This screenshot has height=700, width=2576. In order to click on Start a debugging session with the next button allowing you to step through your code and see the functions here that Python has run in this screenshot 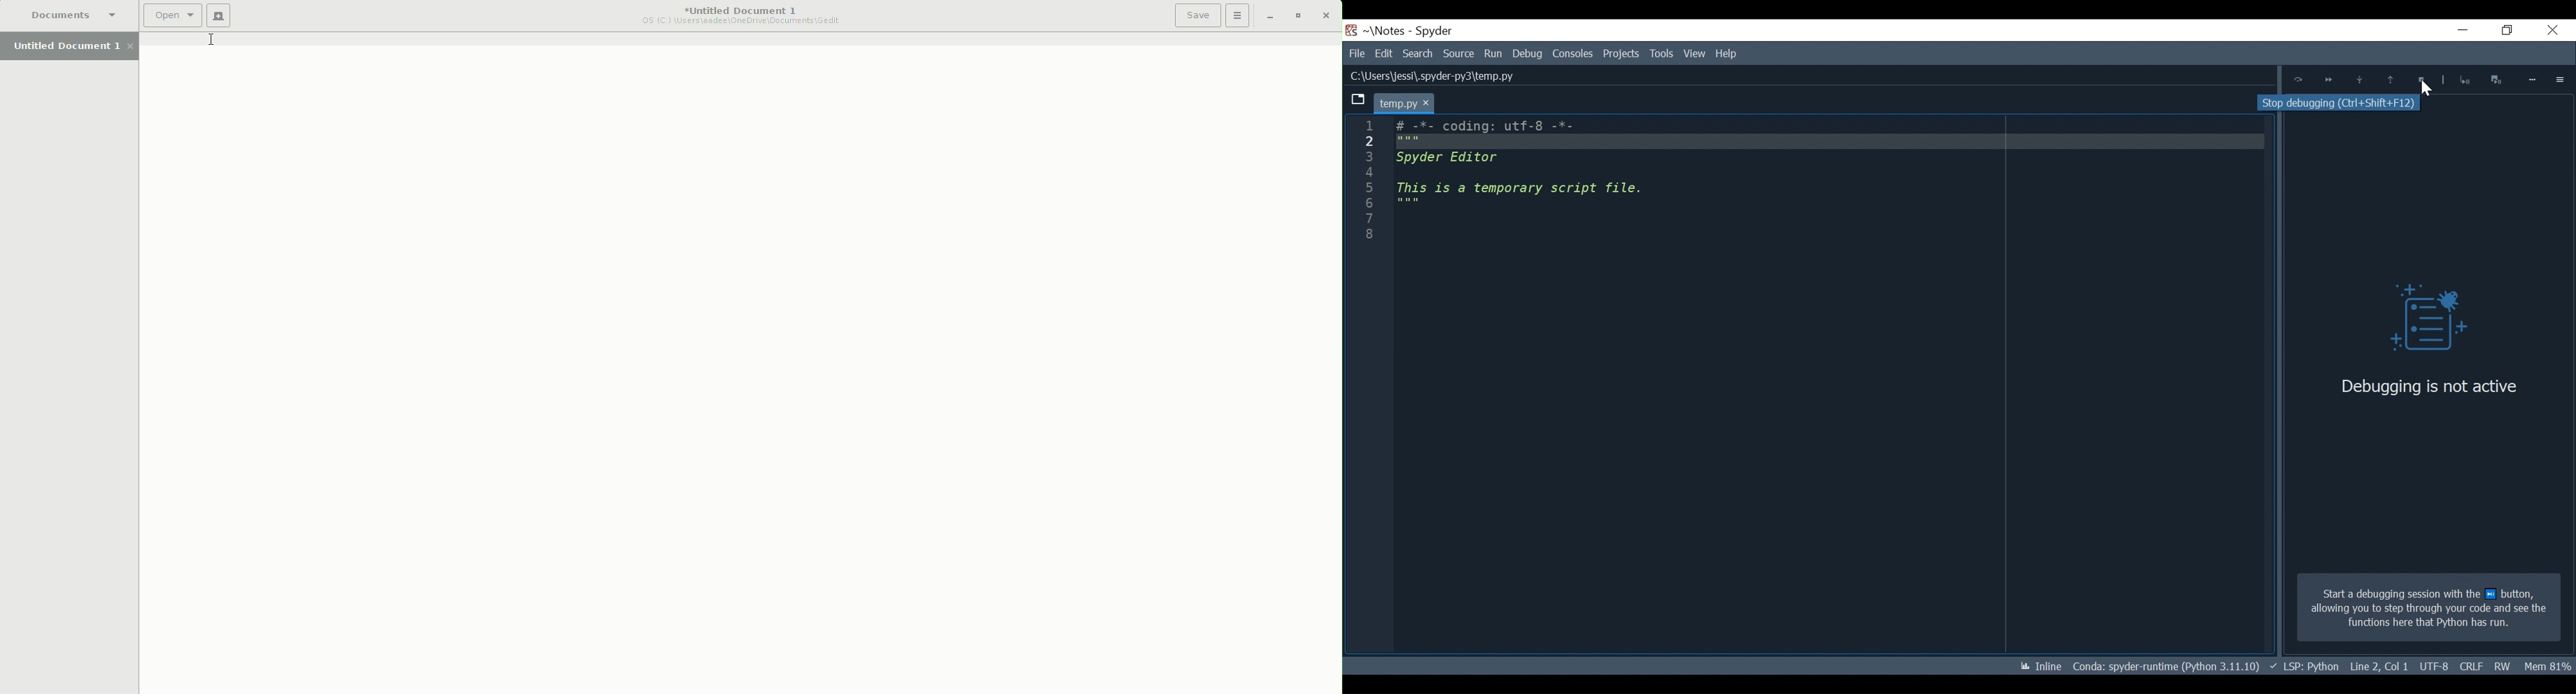, I will do `click(2429, 608)`.